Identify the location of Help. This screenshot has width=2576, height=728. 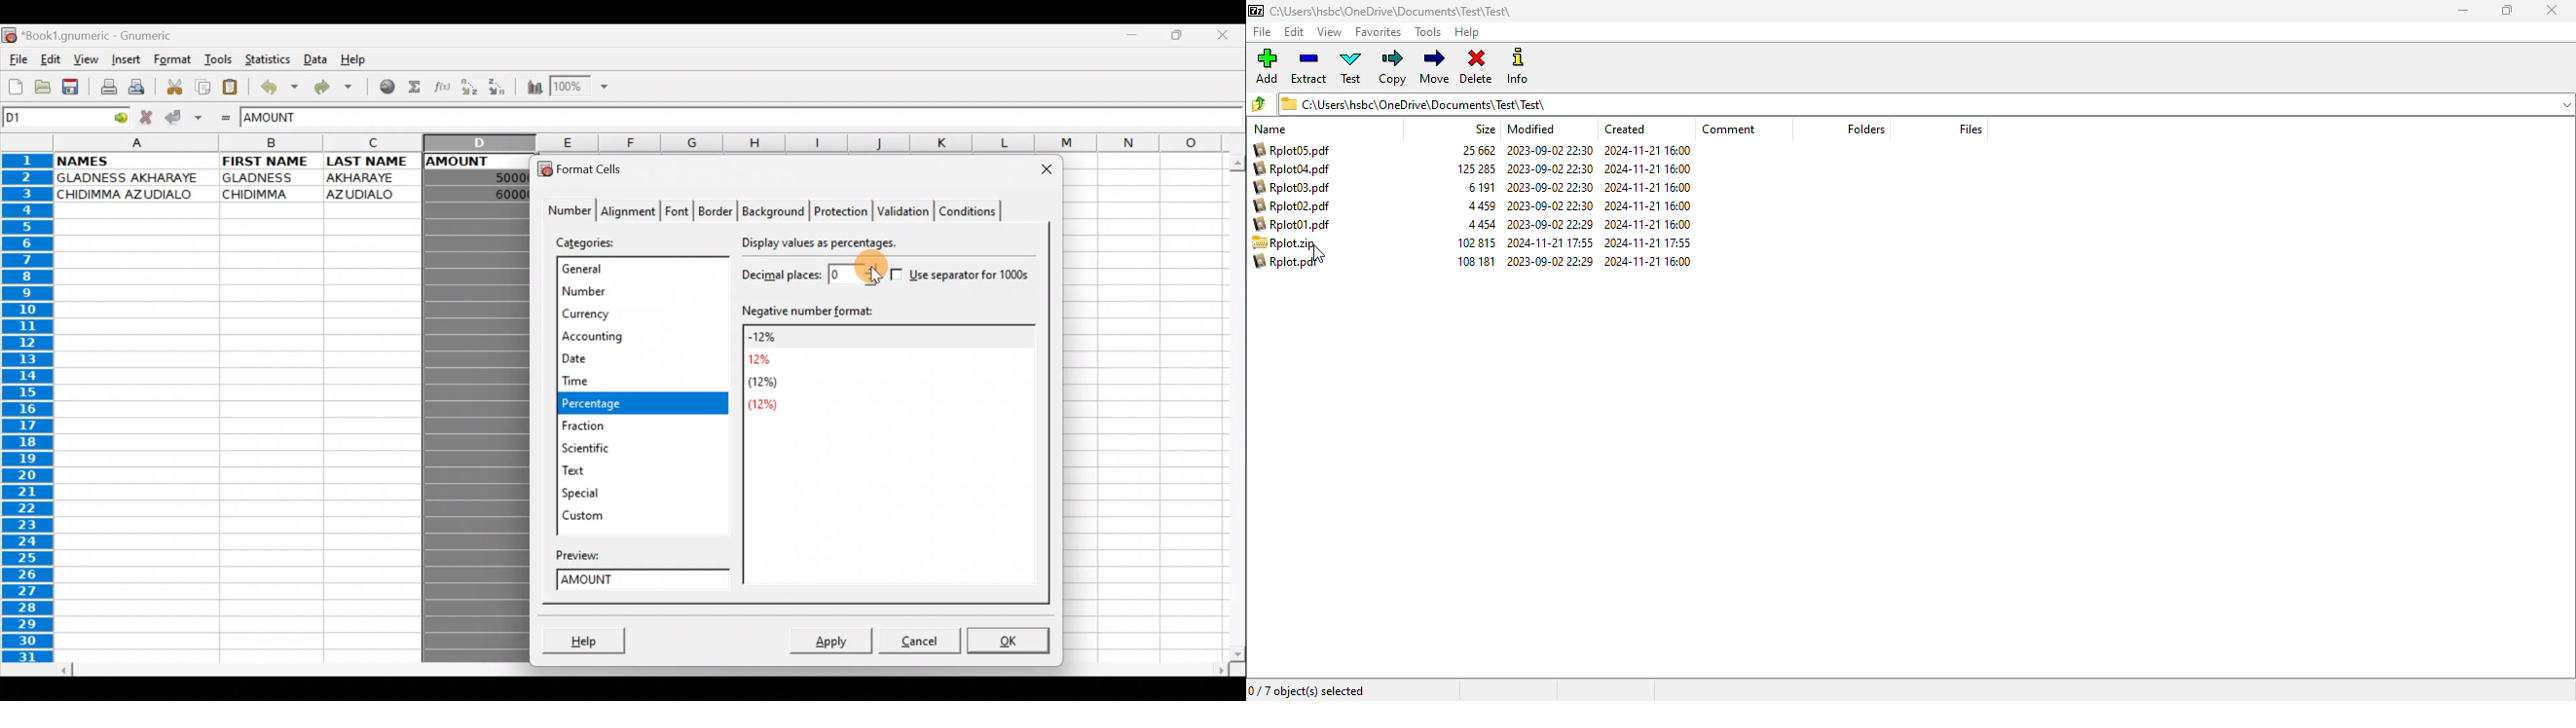
(589, 636).